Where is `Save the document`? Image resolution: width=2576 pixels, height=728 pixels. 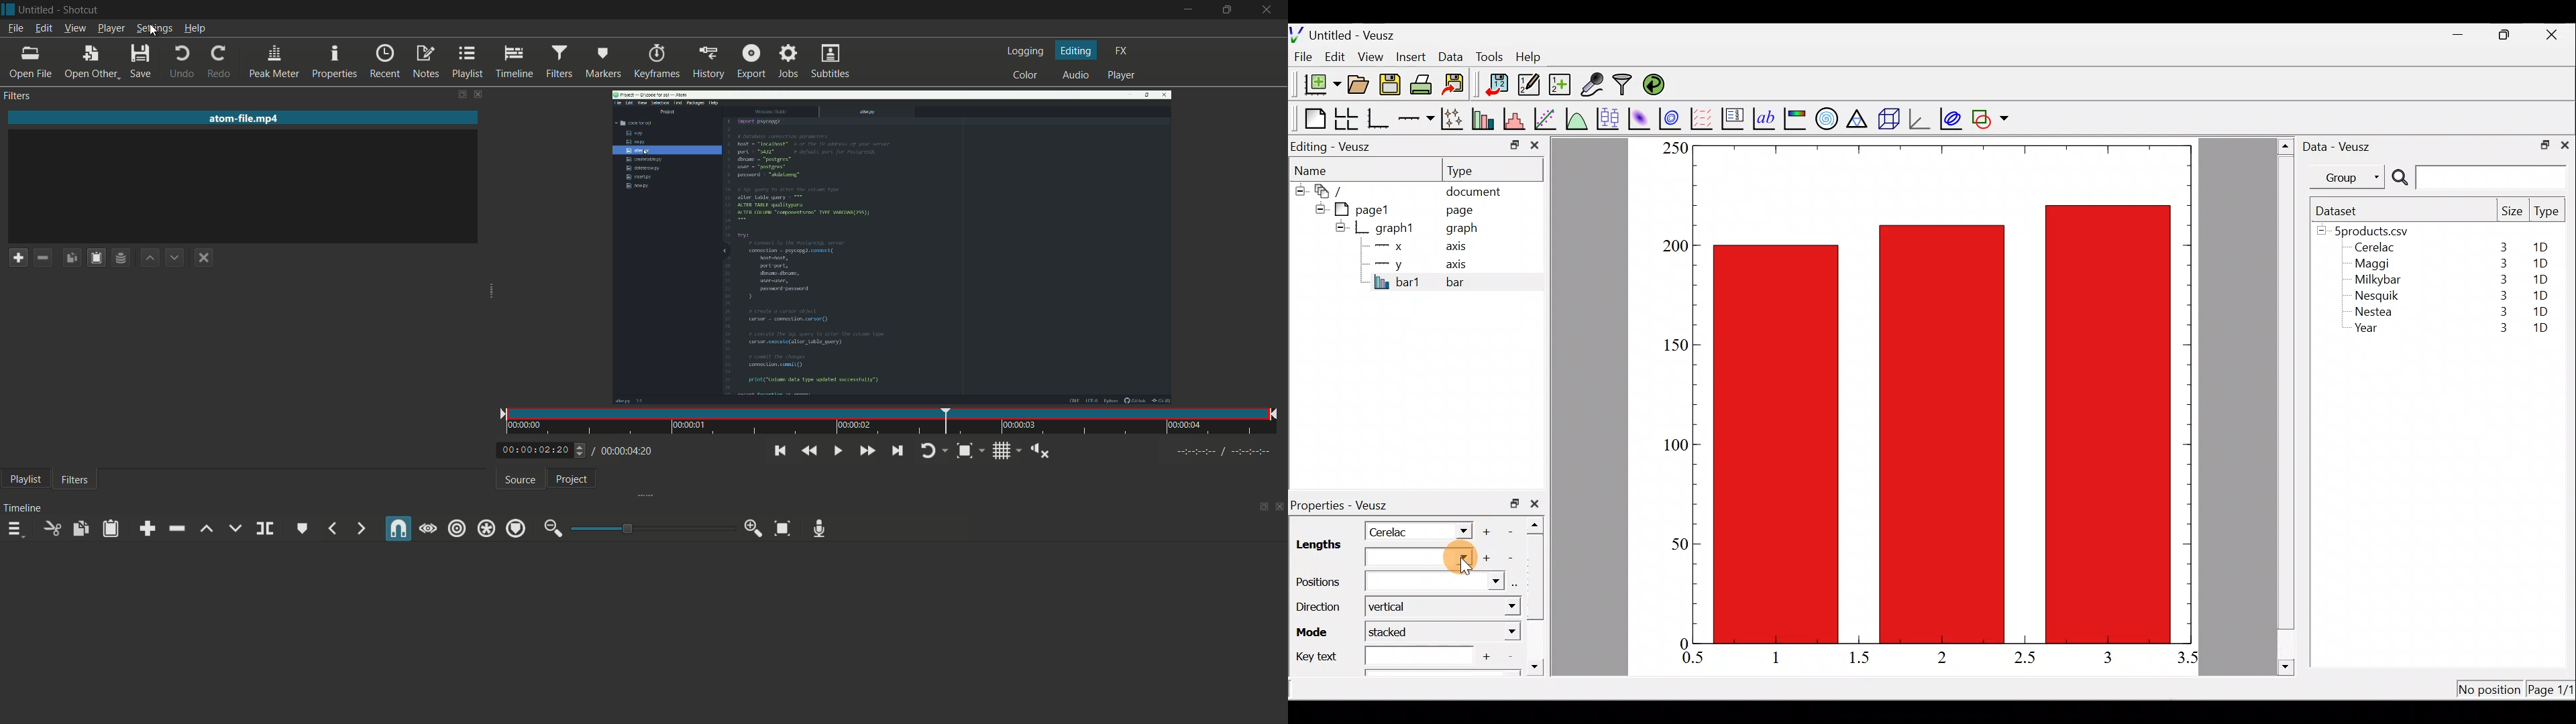
Save the document is located at coordinates (1391, 87).